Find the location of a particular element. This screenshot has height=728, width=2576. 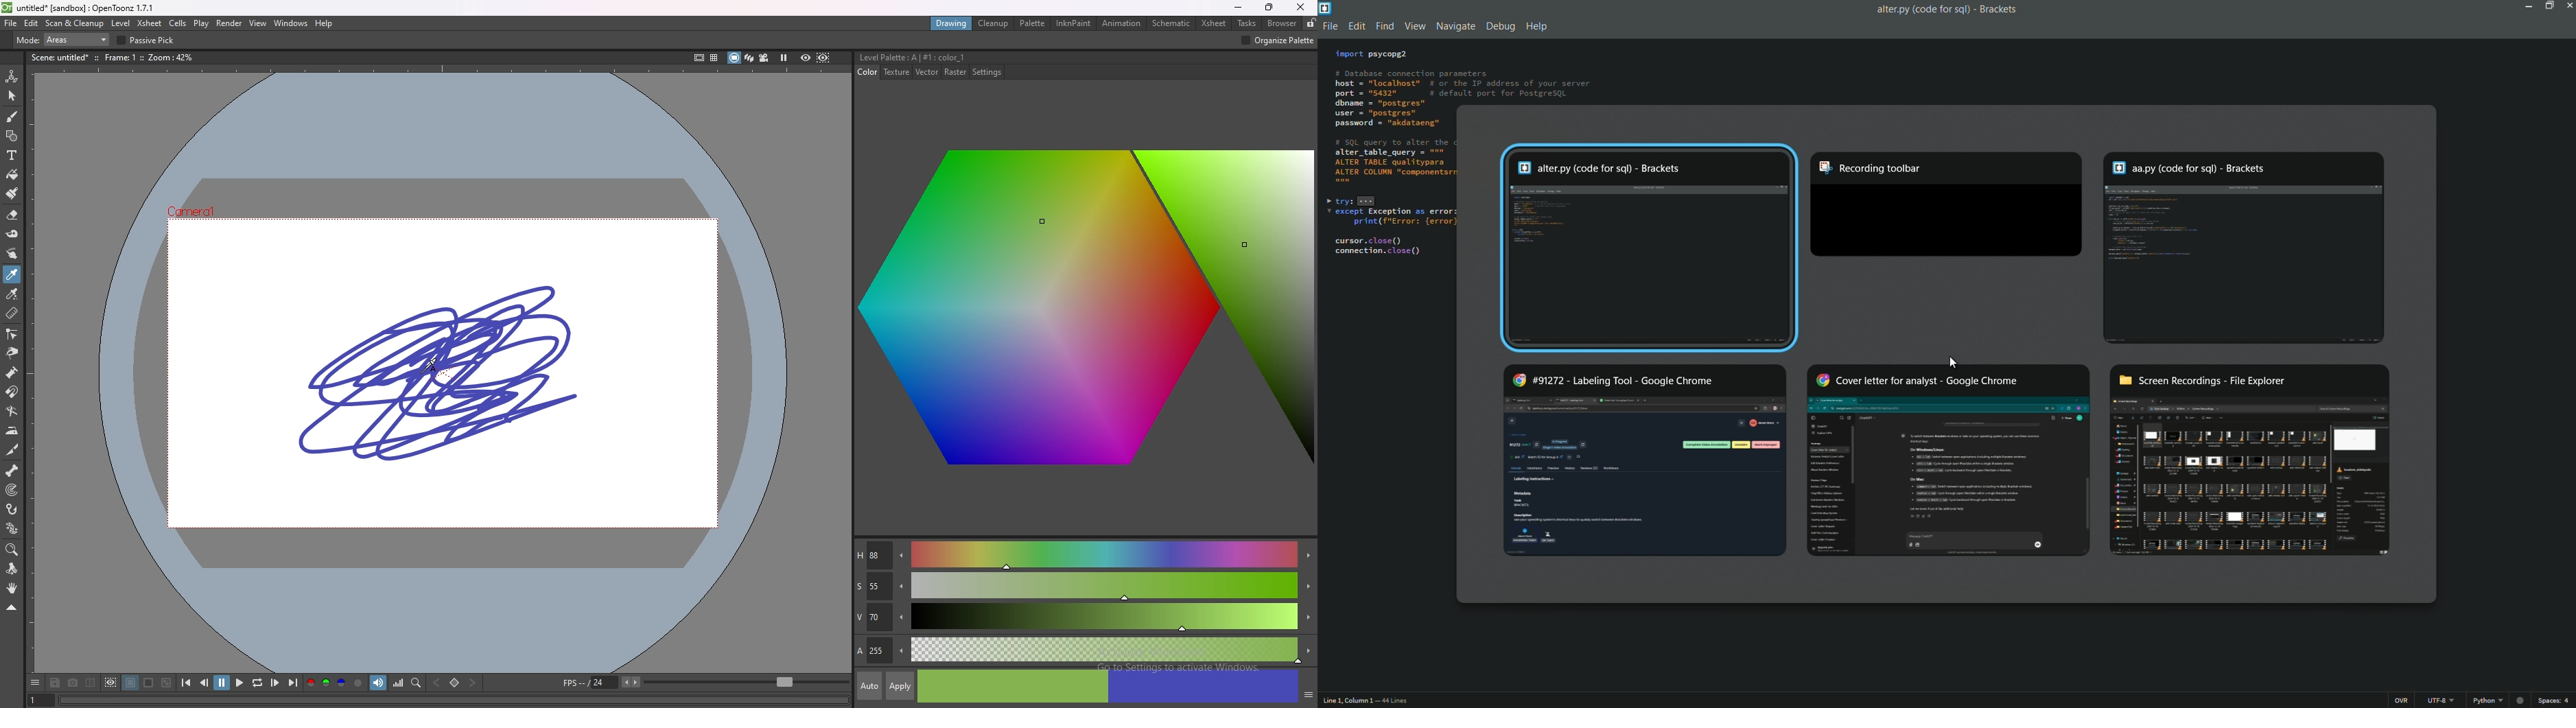

app icon is located at coordinates (1325, 8).